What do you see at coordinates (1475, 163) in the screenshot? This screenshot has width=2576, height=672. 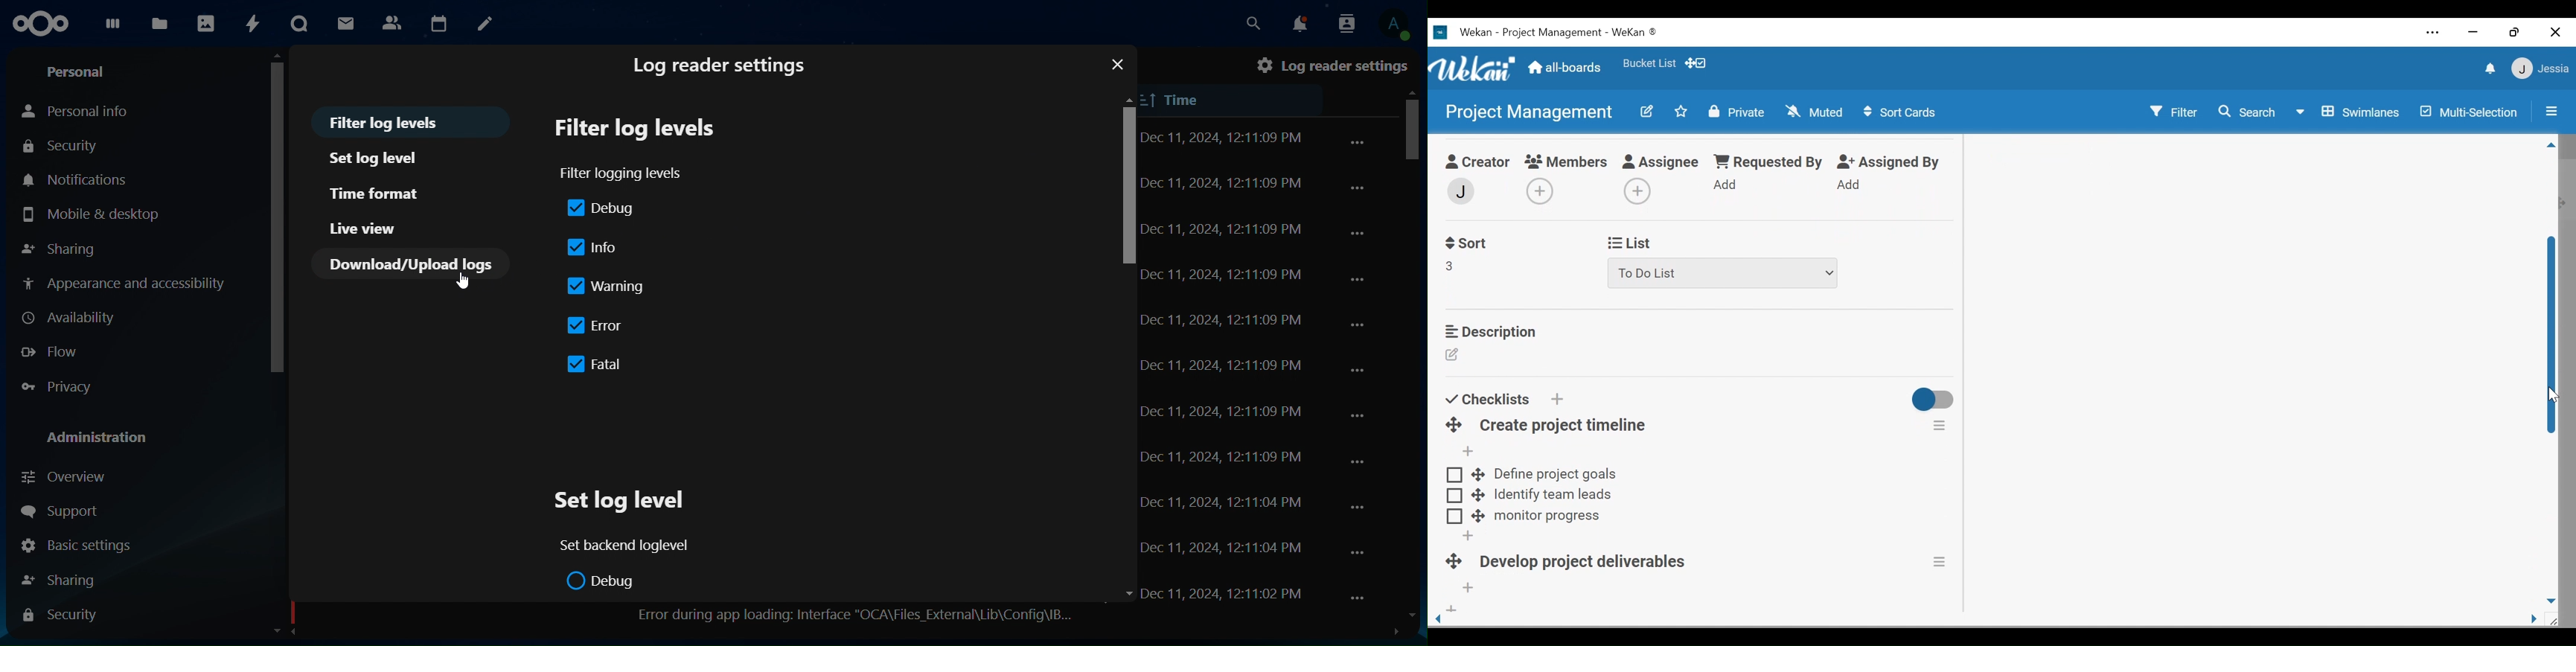 I see `Creator` at bounding box center [1475, 163].